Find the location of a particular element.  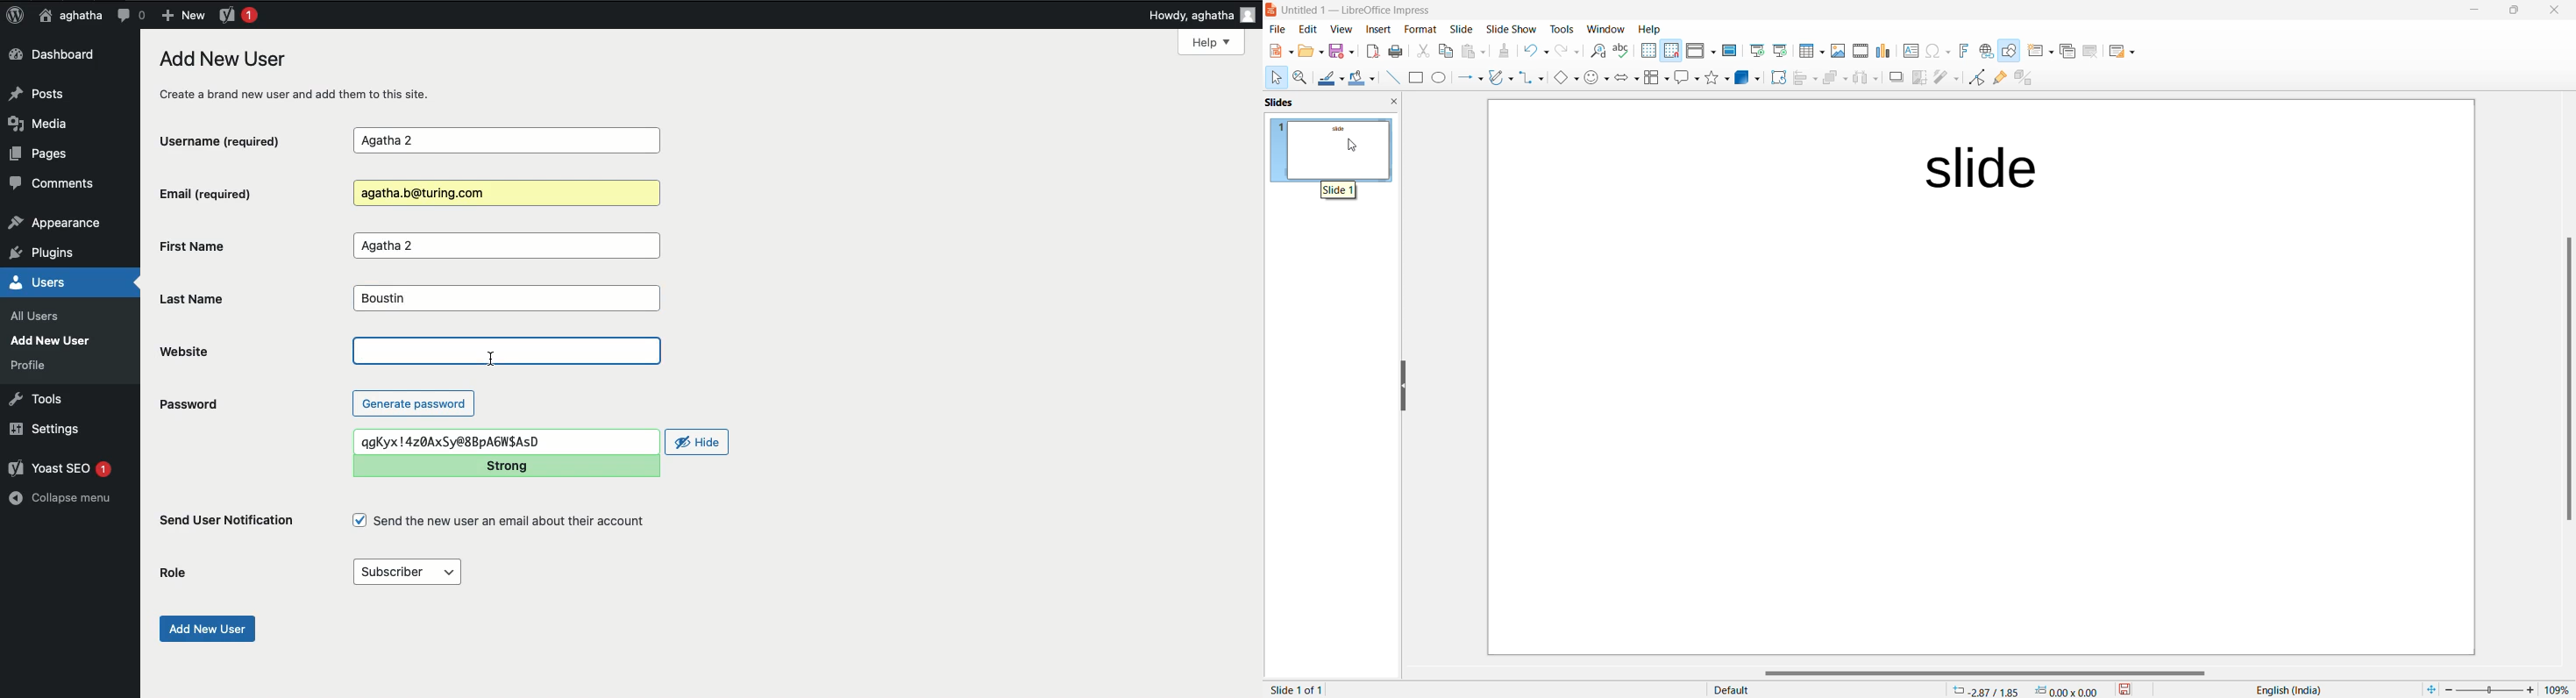

Insert hyperlink is located at coordinates (1984, 51).